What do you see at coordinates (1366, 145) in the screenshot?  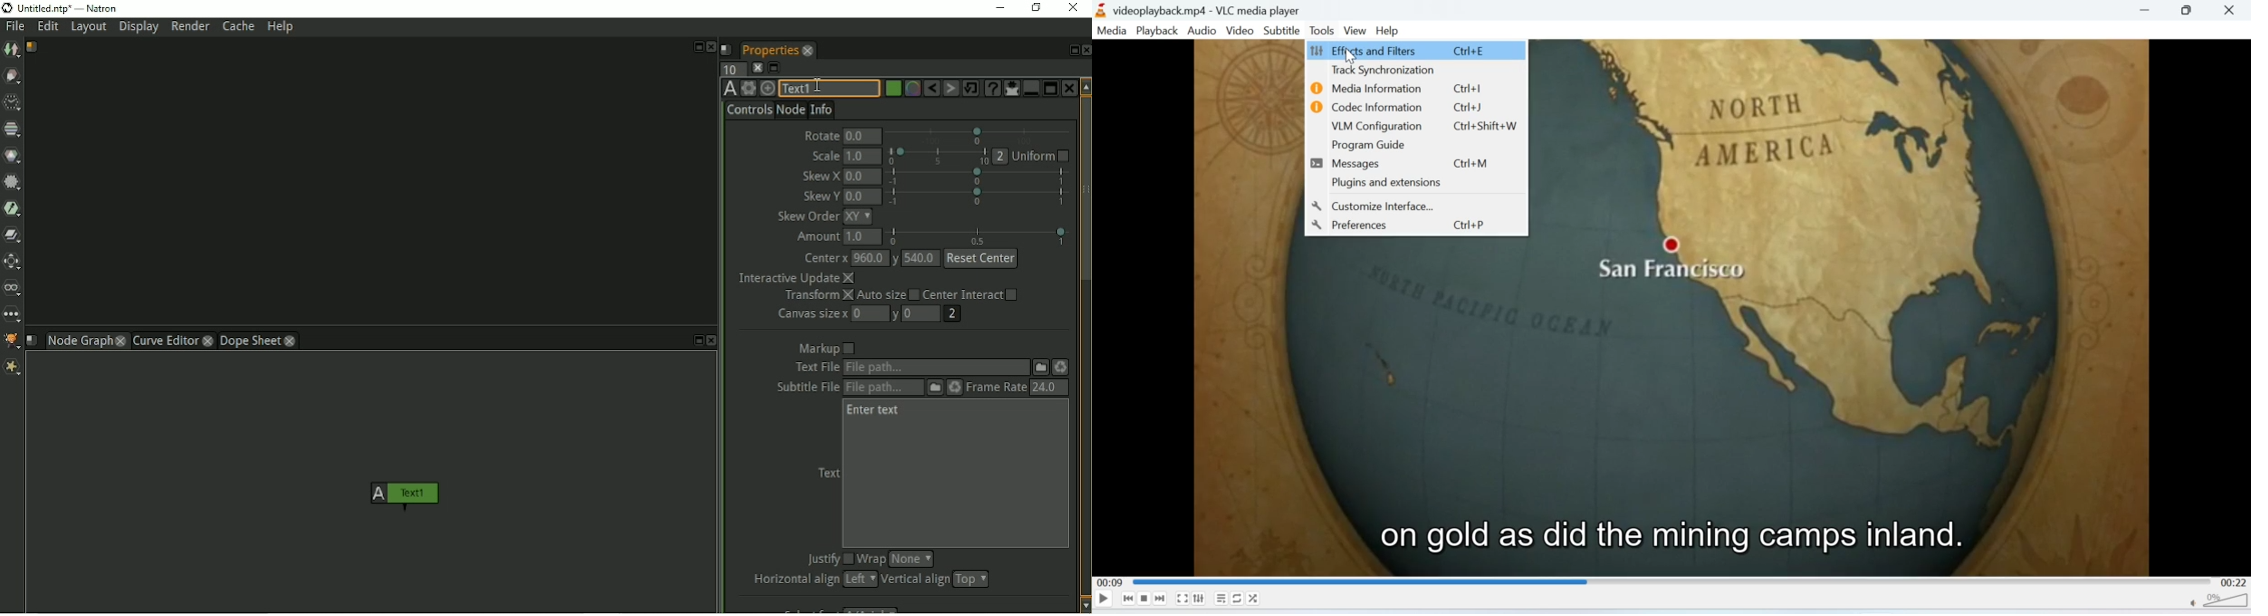 I see `Program Guide` at bounding box center [1366, 145].